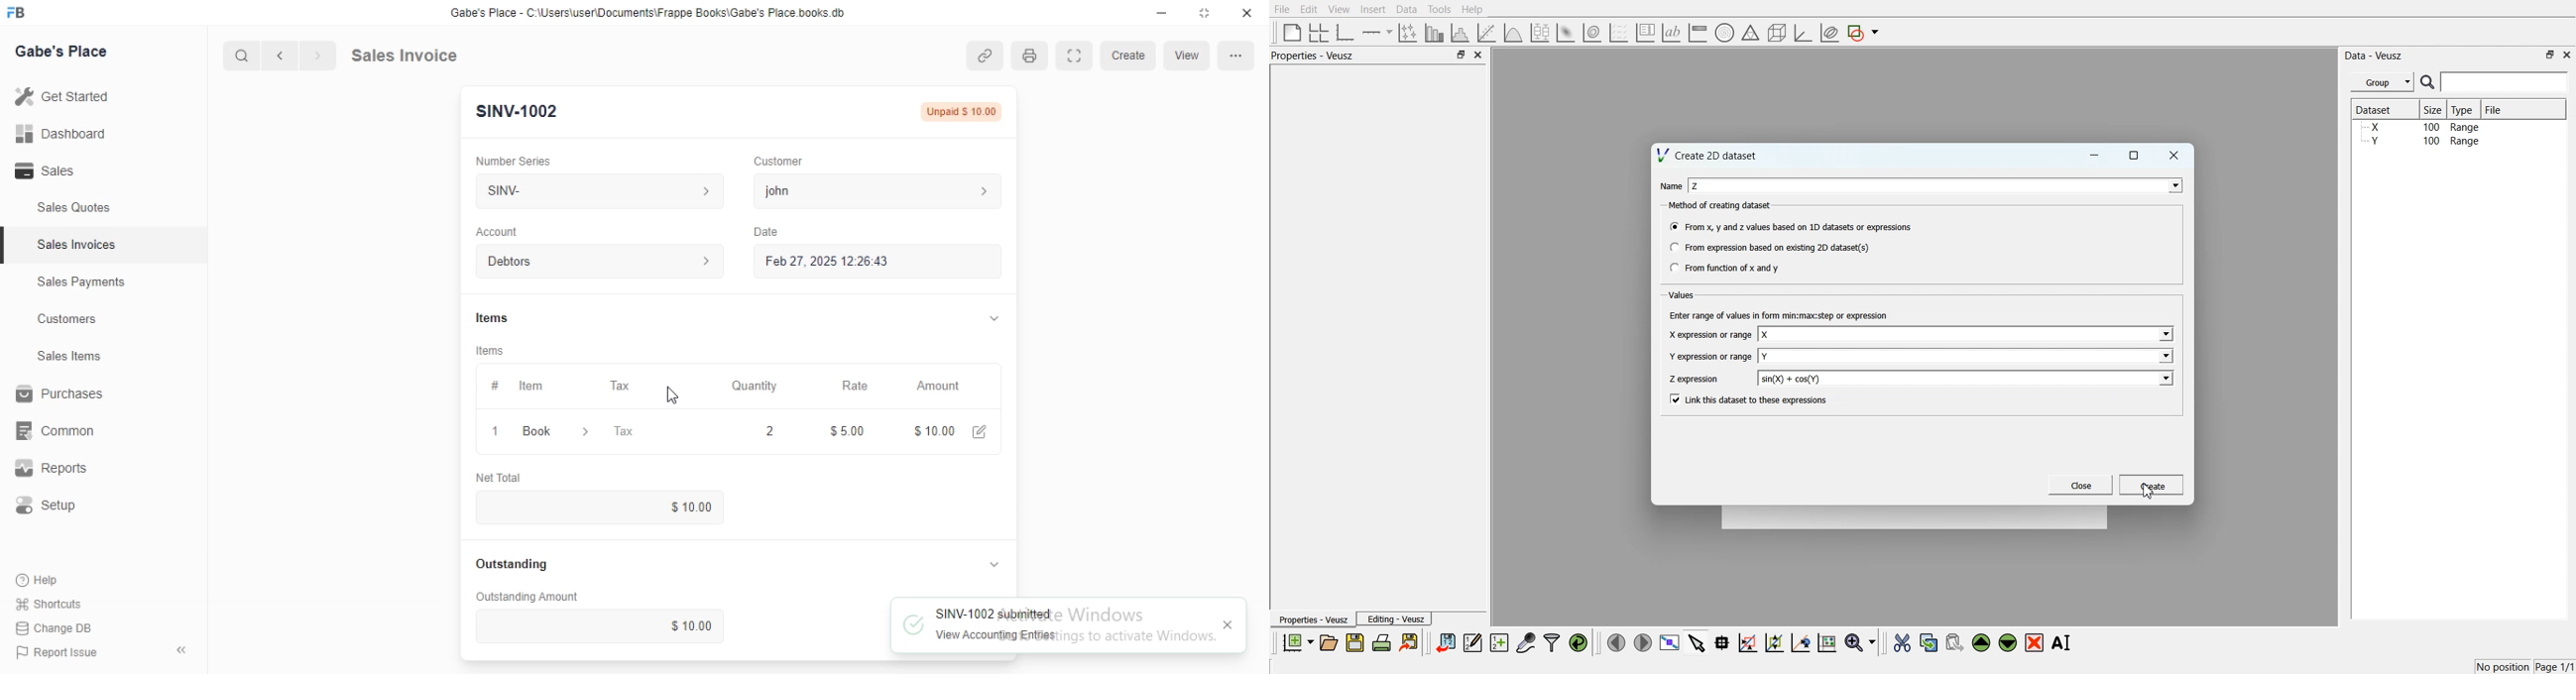 The width and height of the screenshot is (2576, 700). What do you see at coordinates (842, 430) in the screenshot?
I see `$5.00` at bounding box center [842, 430].